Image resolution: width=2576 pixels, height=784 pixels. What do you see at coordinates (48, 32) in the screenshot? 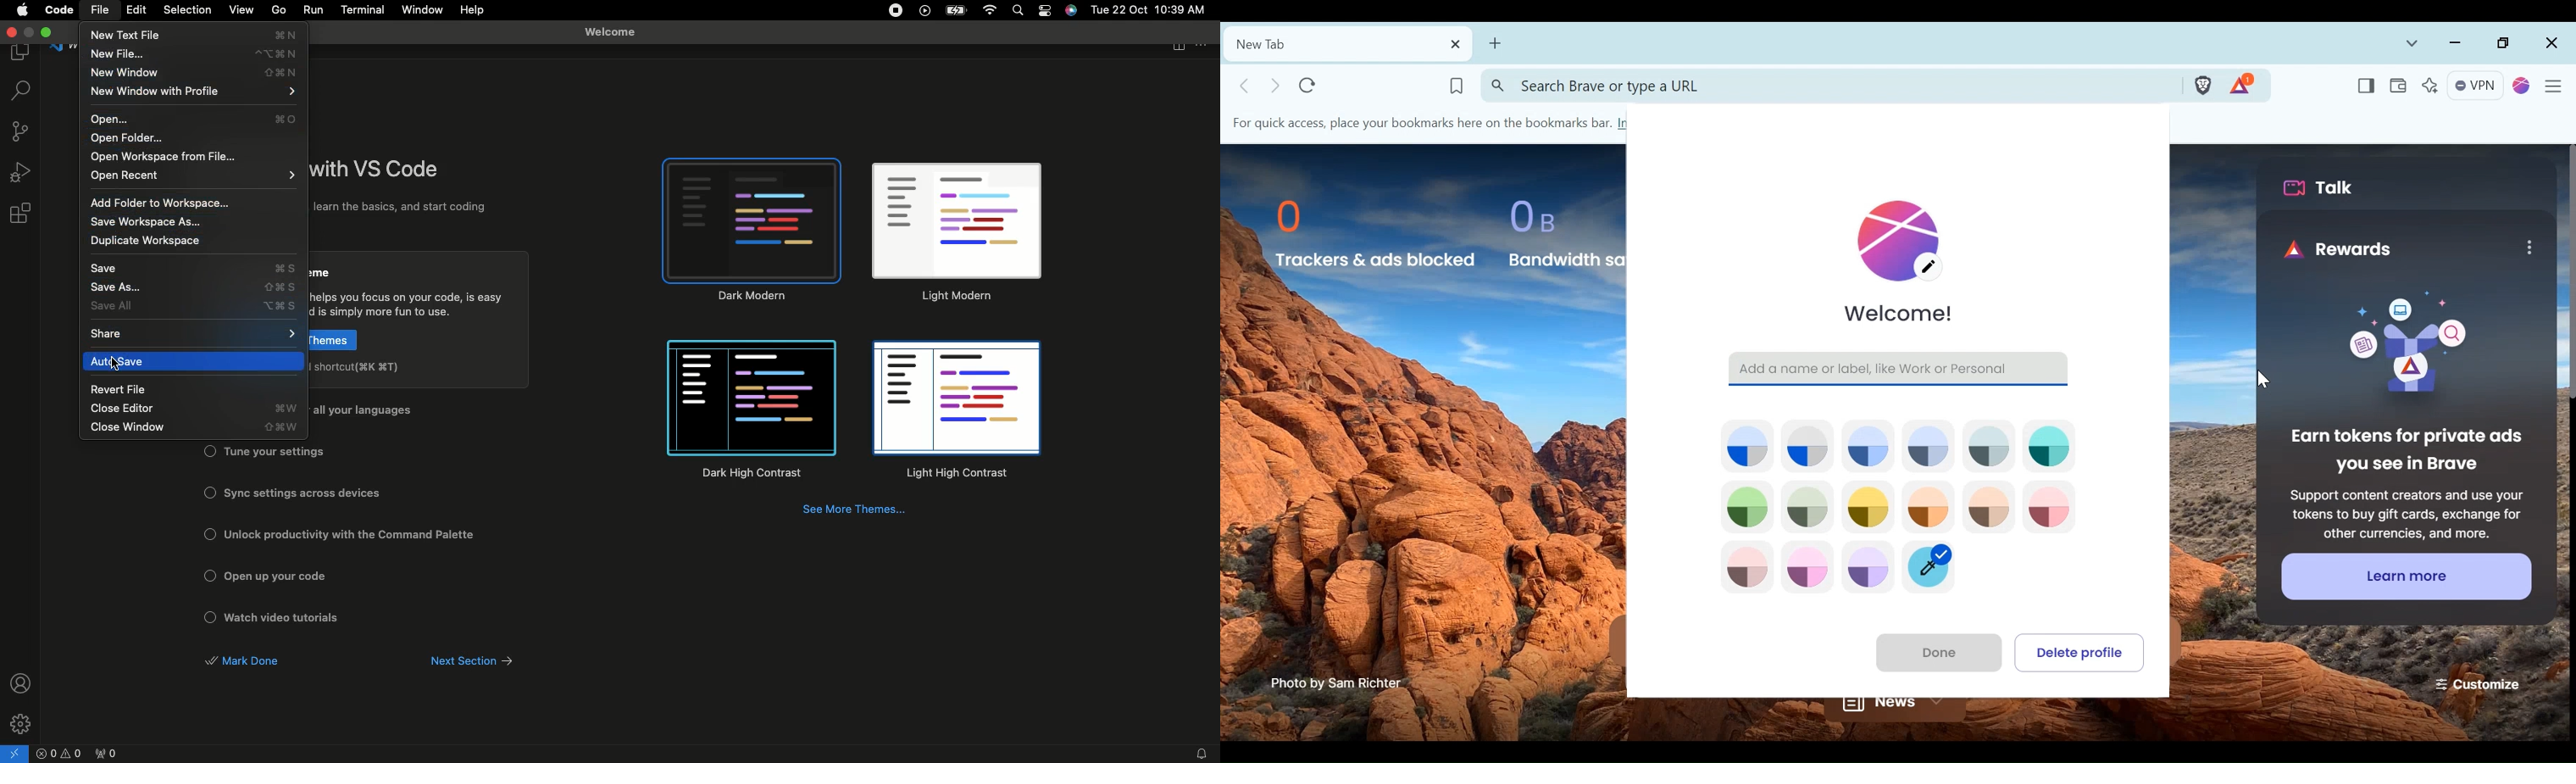
I see `Expand` at bounding box center [48, 32].